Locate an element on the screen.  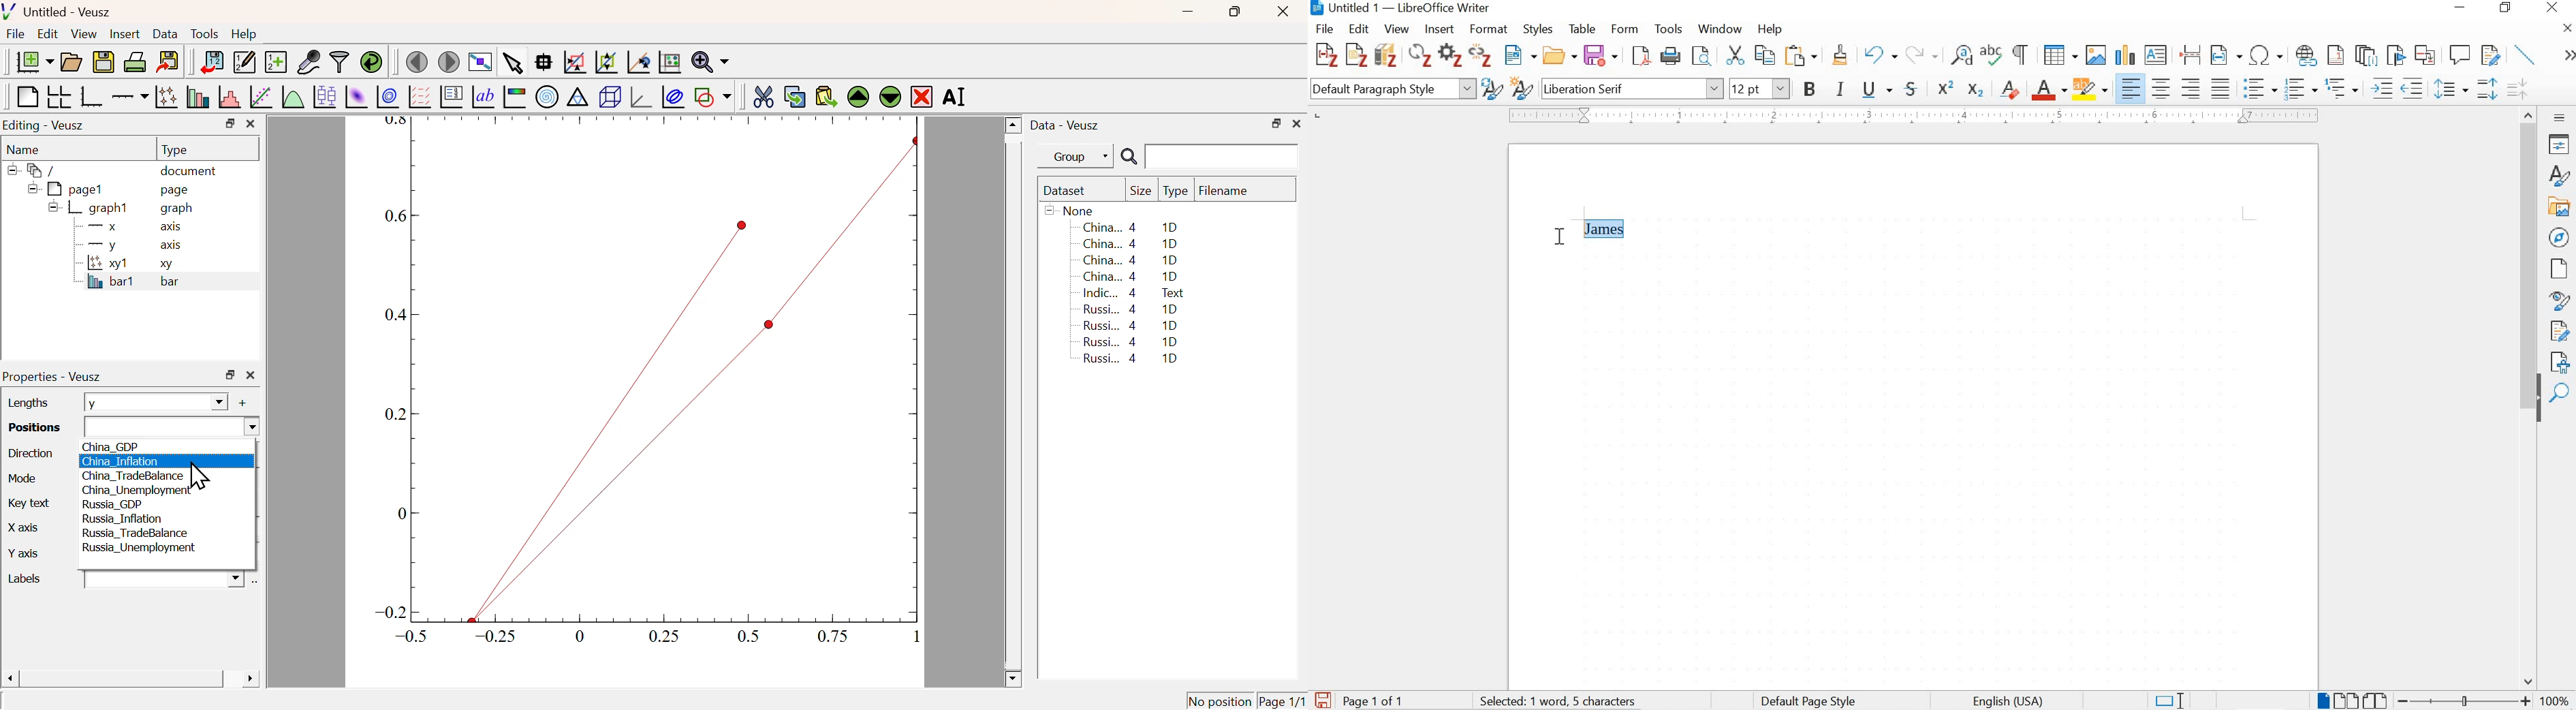
page 1 of 1 is located at coordinates (1375, 700).